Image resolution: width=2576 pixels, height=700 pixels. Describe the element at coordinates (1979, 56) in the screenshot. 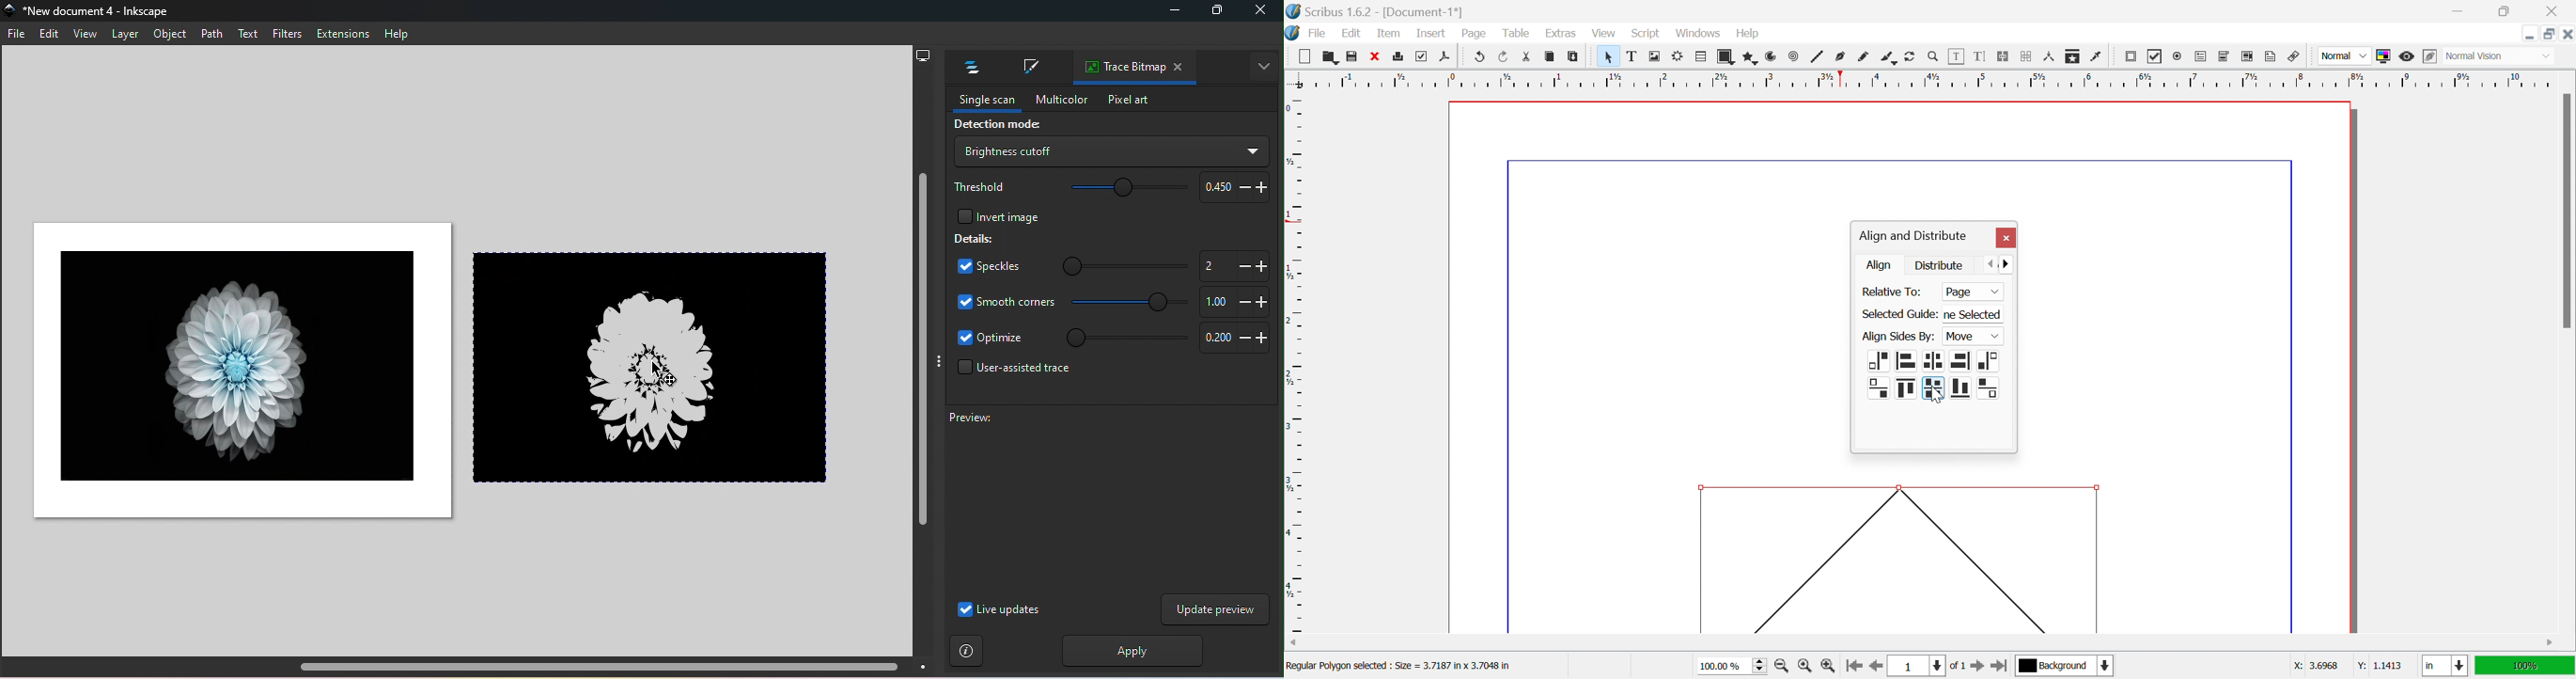

I see `Edit text with story editor` at that location.